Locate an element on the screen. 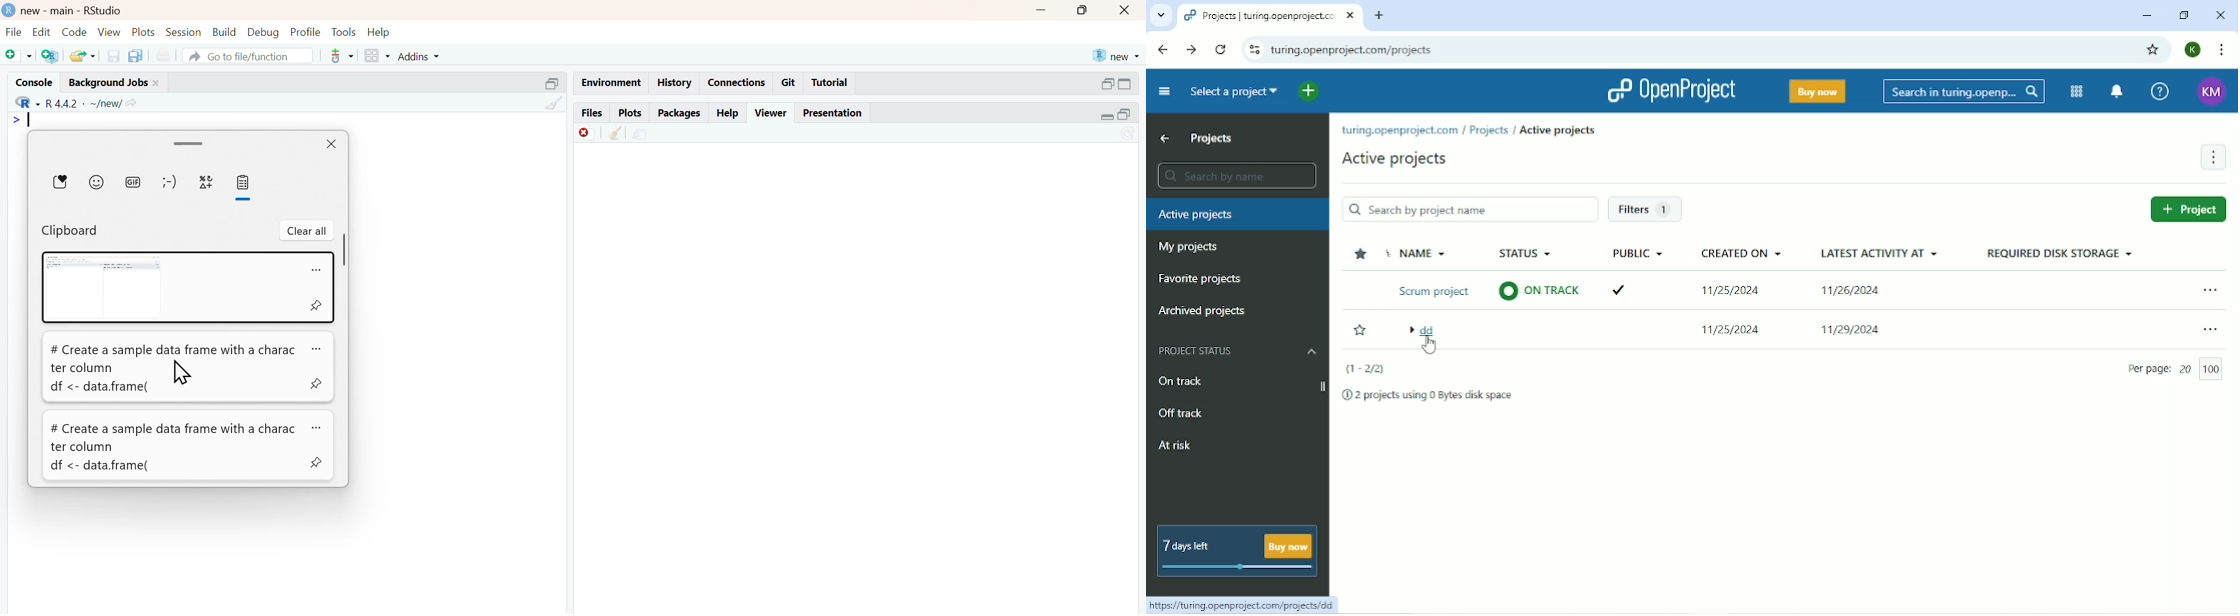 Image resolution: width=2240 pixels, height=616 pixels. pin is located at coordinates (317, 306).